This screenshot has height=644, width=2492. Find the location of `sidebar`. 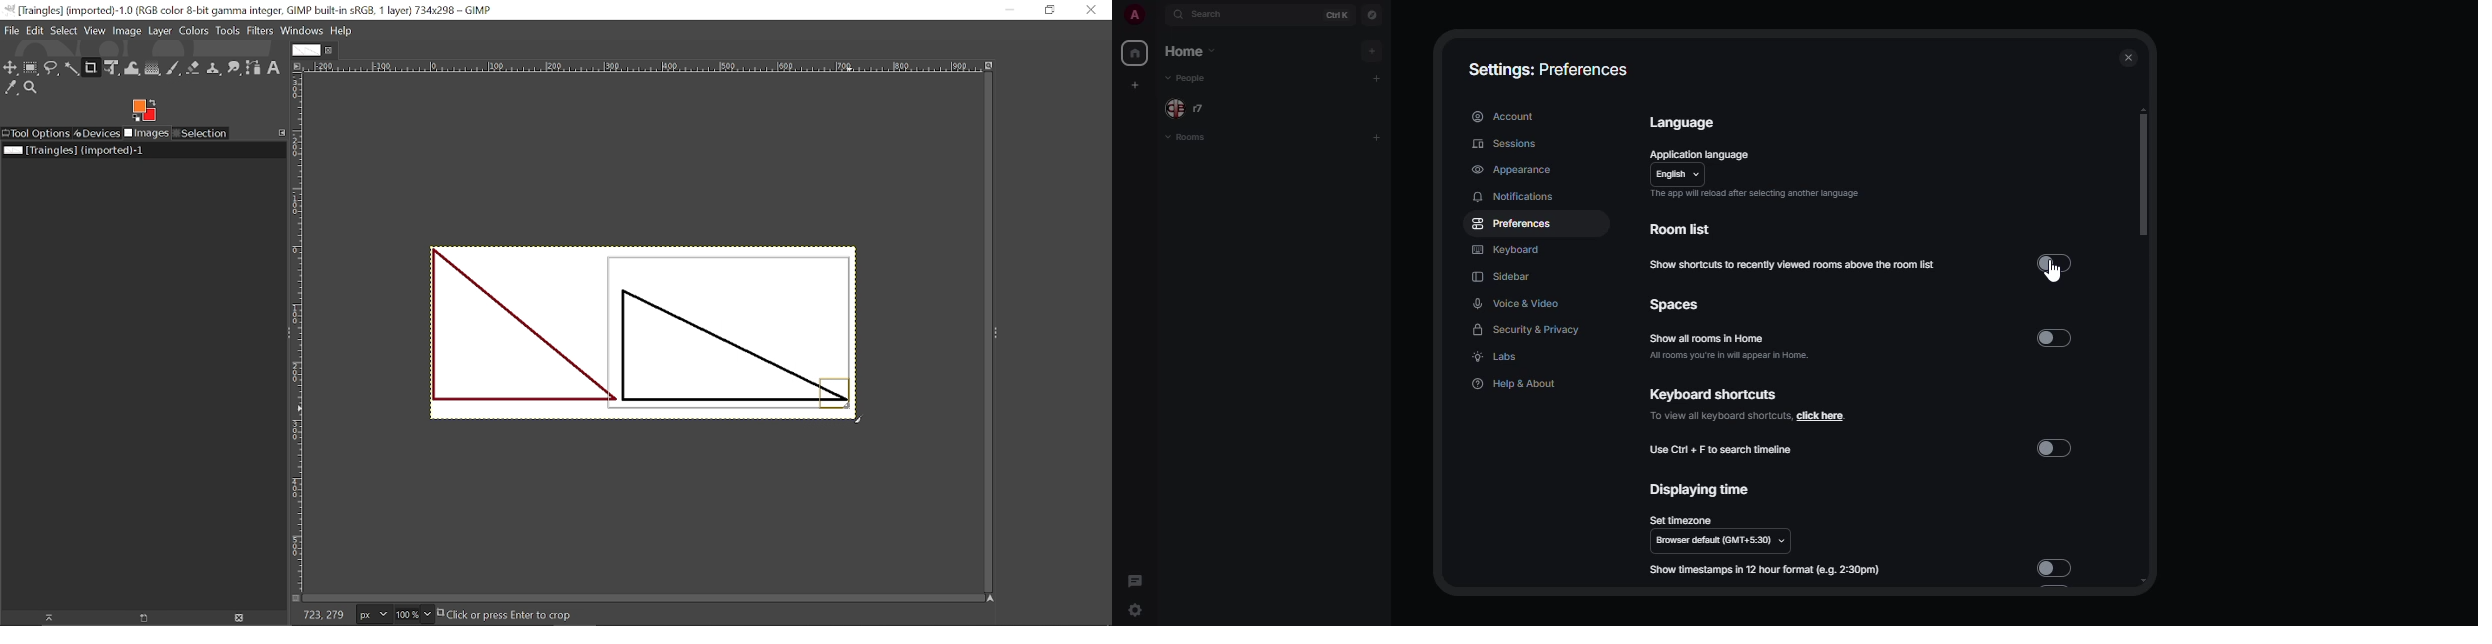

sidebar is located at coordinates (1501, 277).